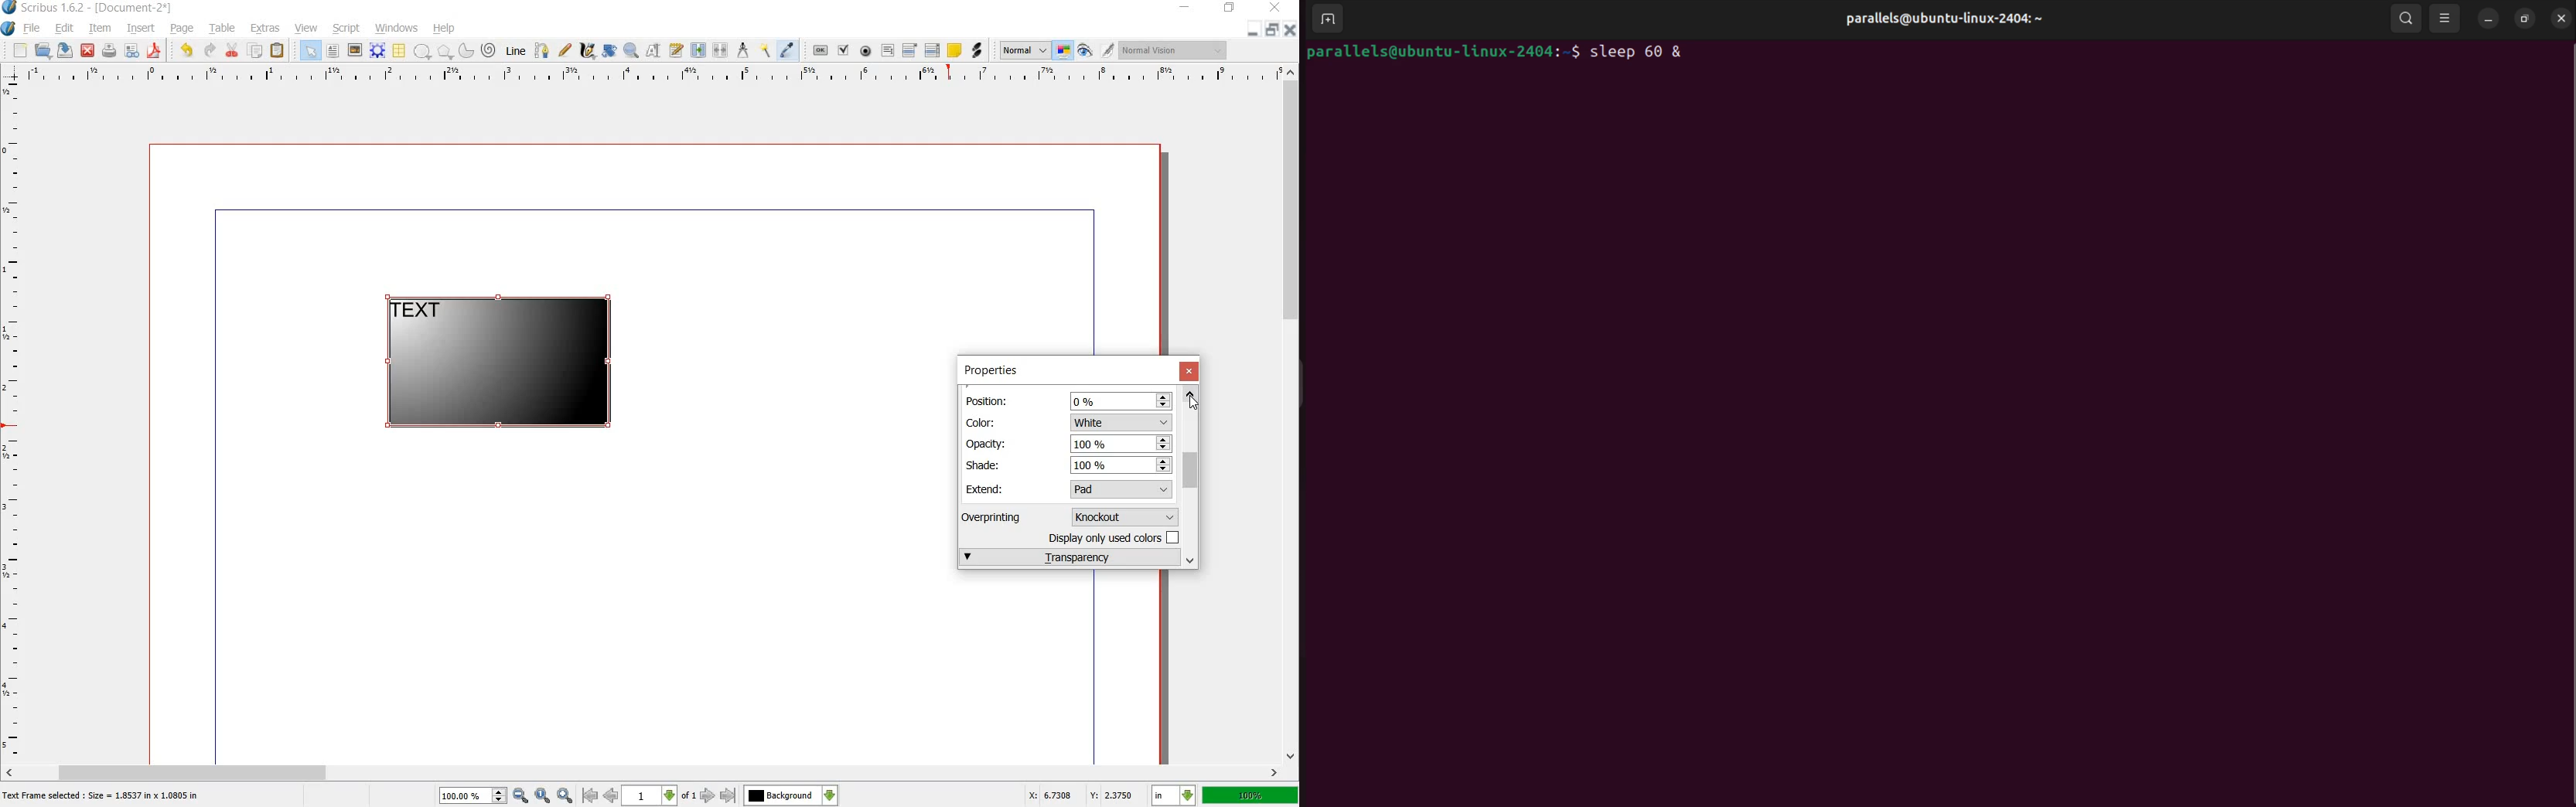  Describe the element at coordinates (445, 29) in the screenshot. I see `help` at that location.